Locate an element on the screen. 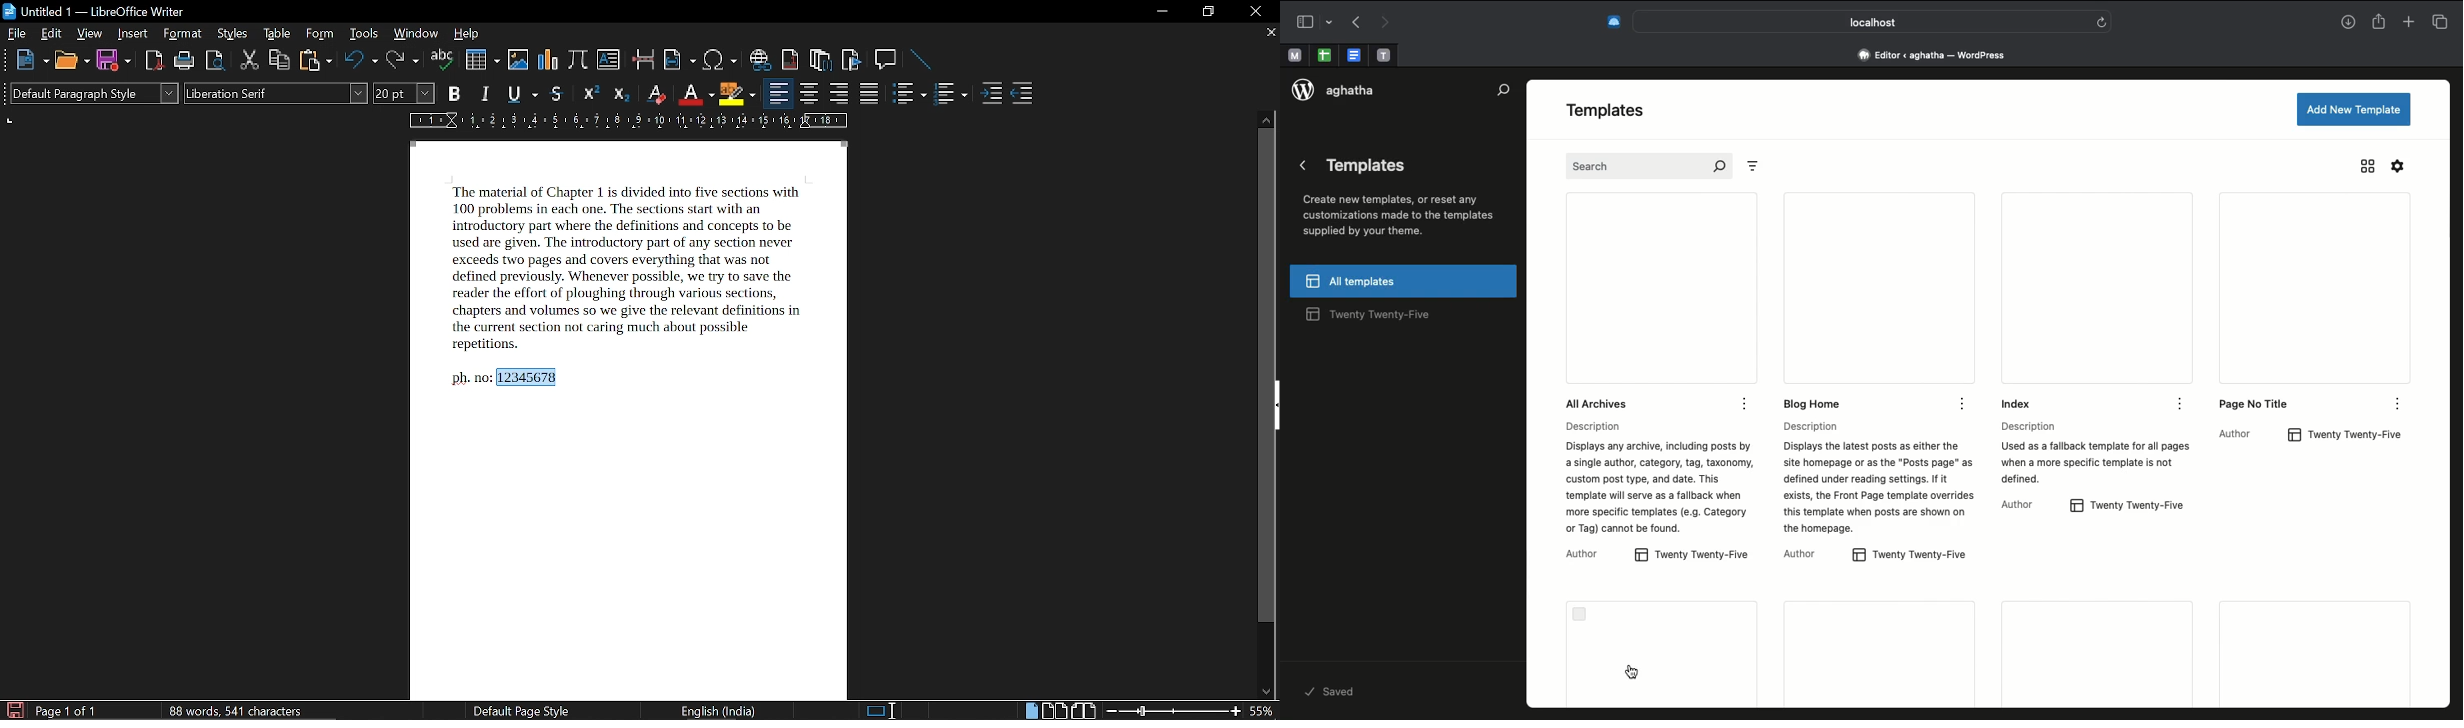  font size is located at coordinates (405, 94).